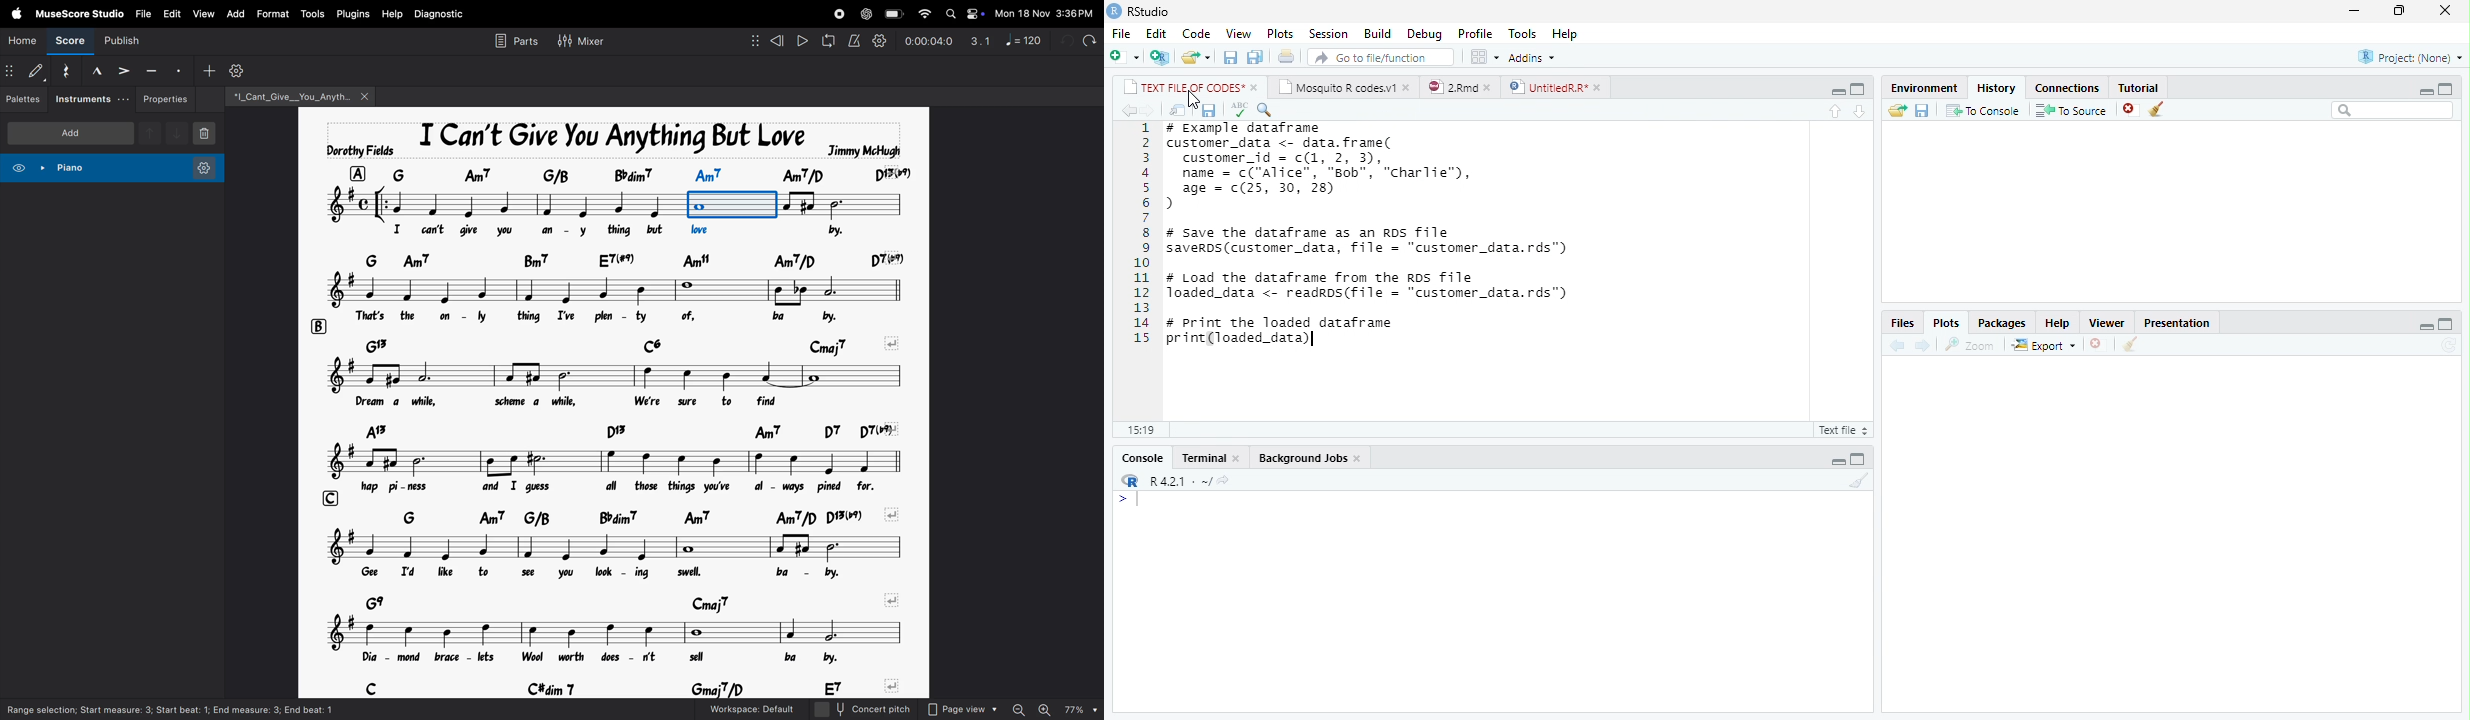 The height and width of the screenshot is (728, 2492). Describe the element at coordinates (1982, 110) in the screenshot. I see `To Console` at that location.